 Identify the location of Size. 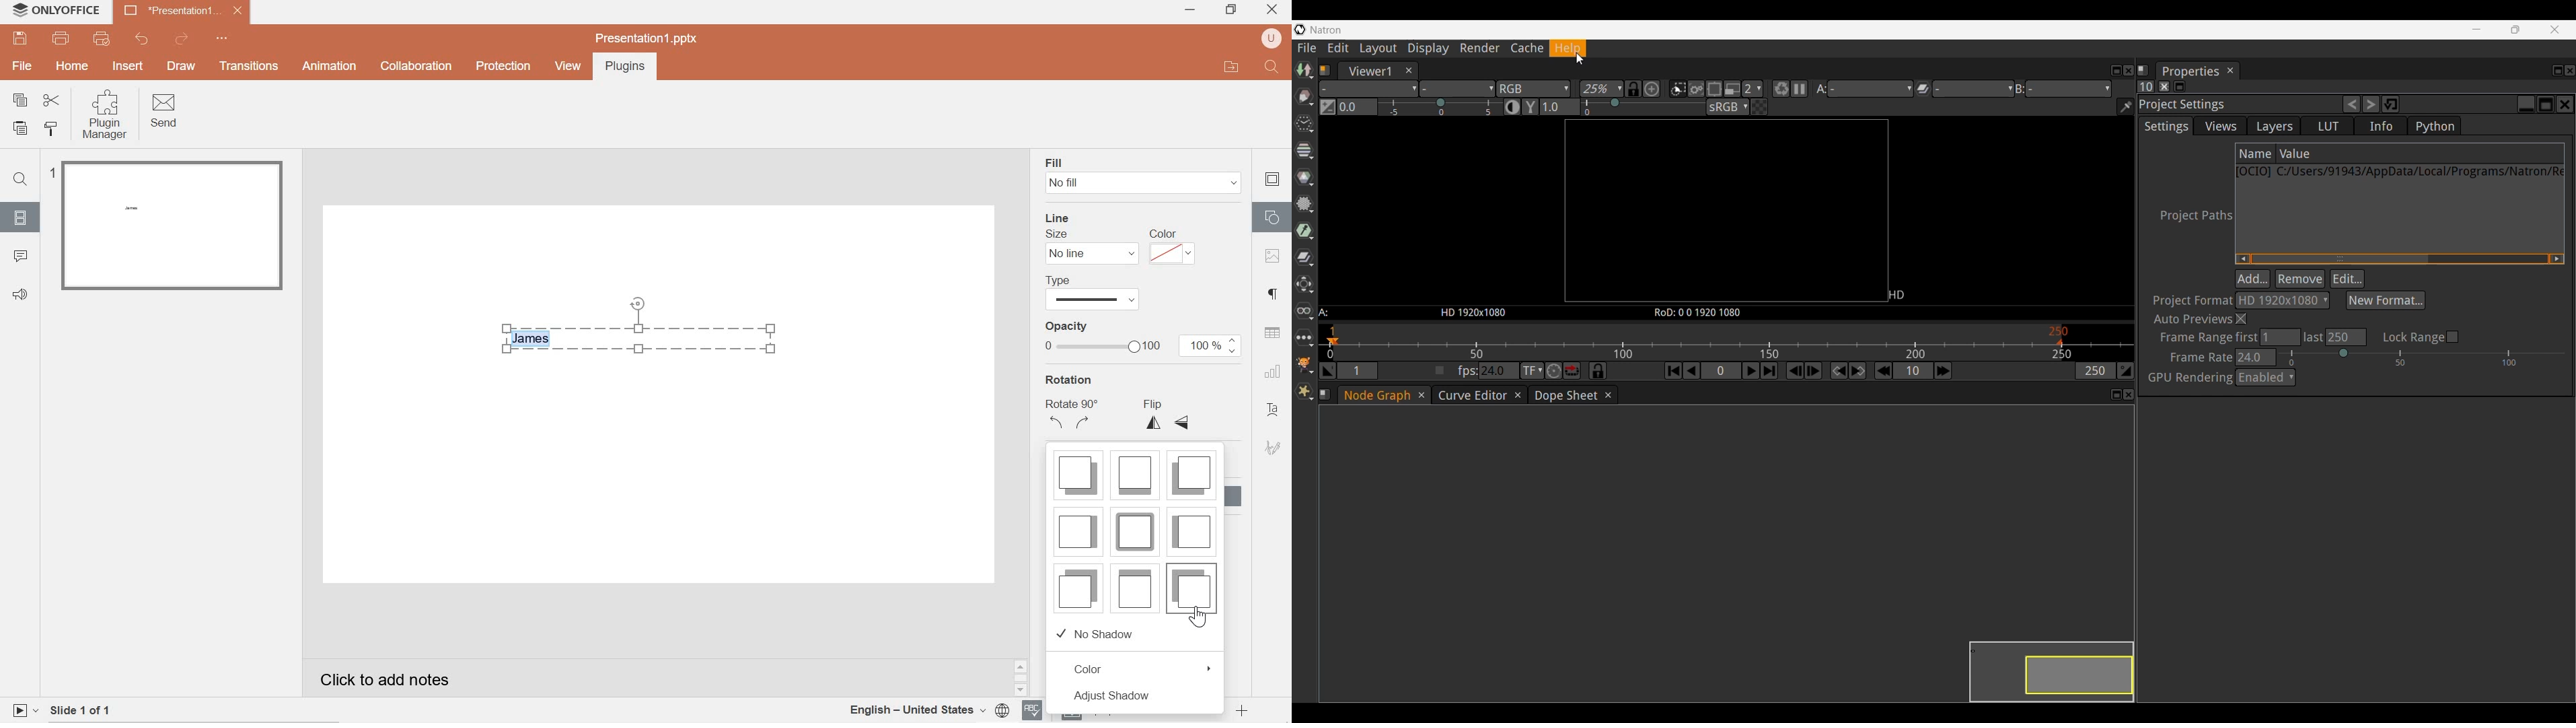
(1056, 234).